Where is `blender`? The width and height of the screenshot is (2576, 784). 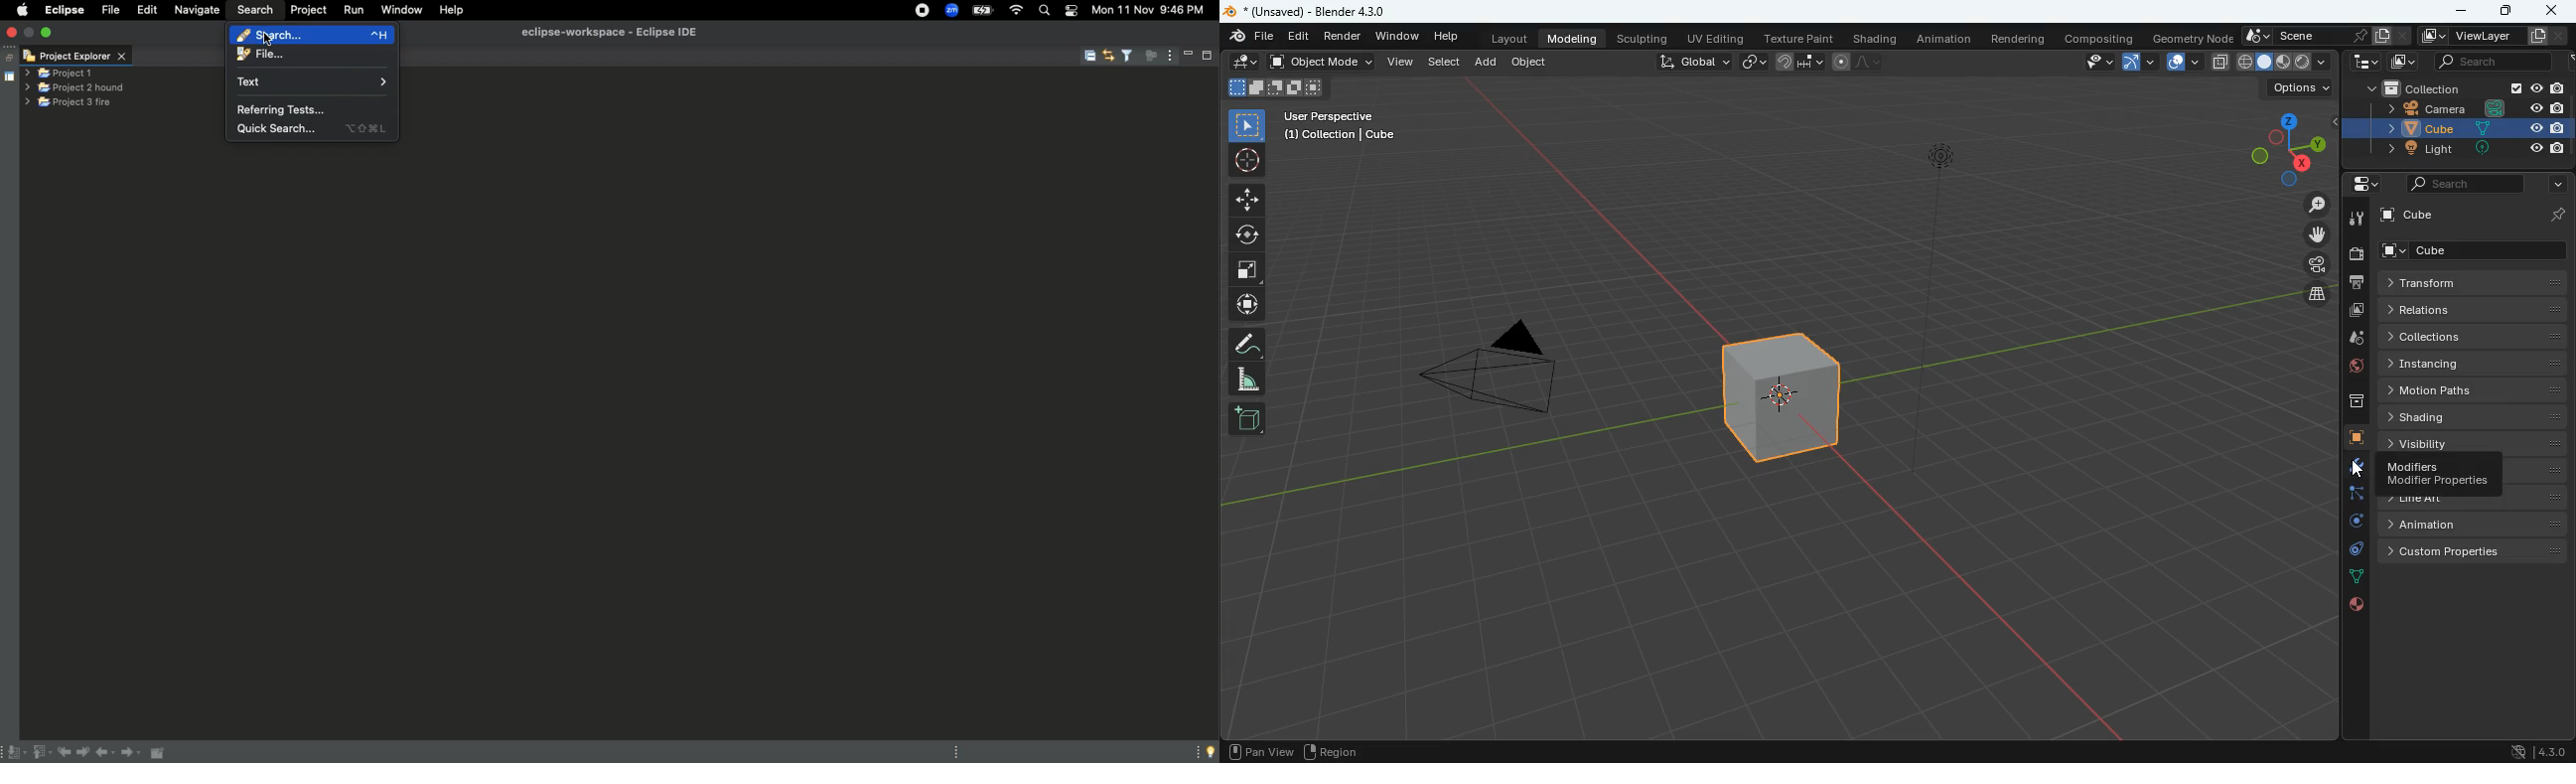
blender is located at coordinates (1228, 12).